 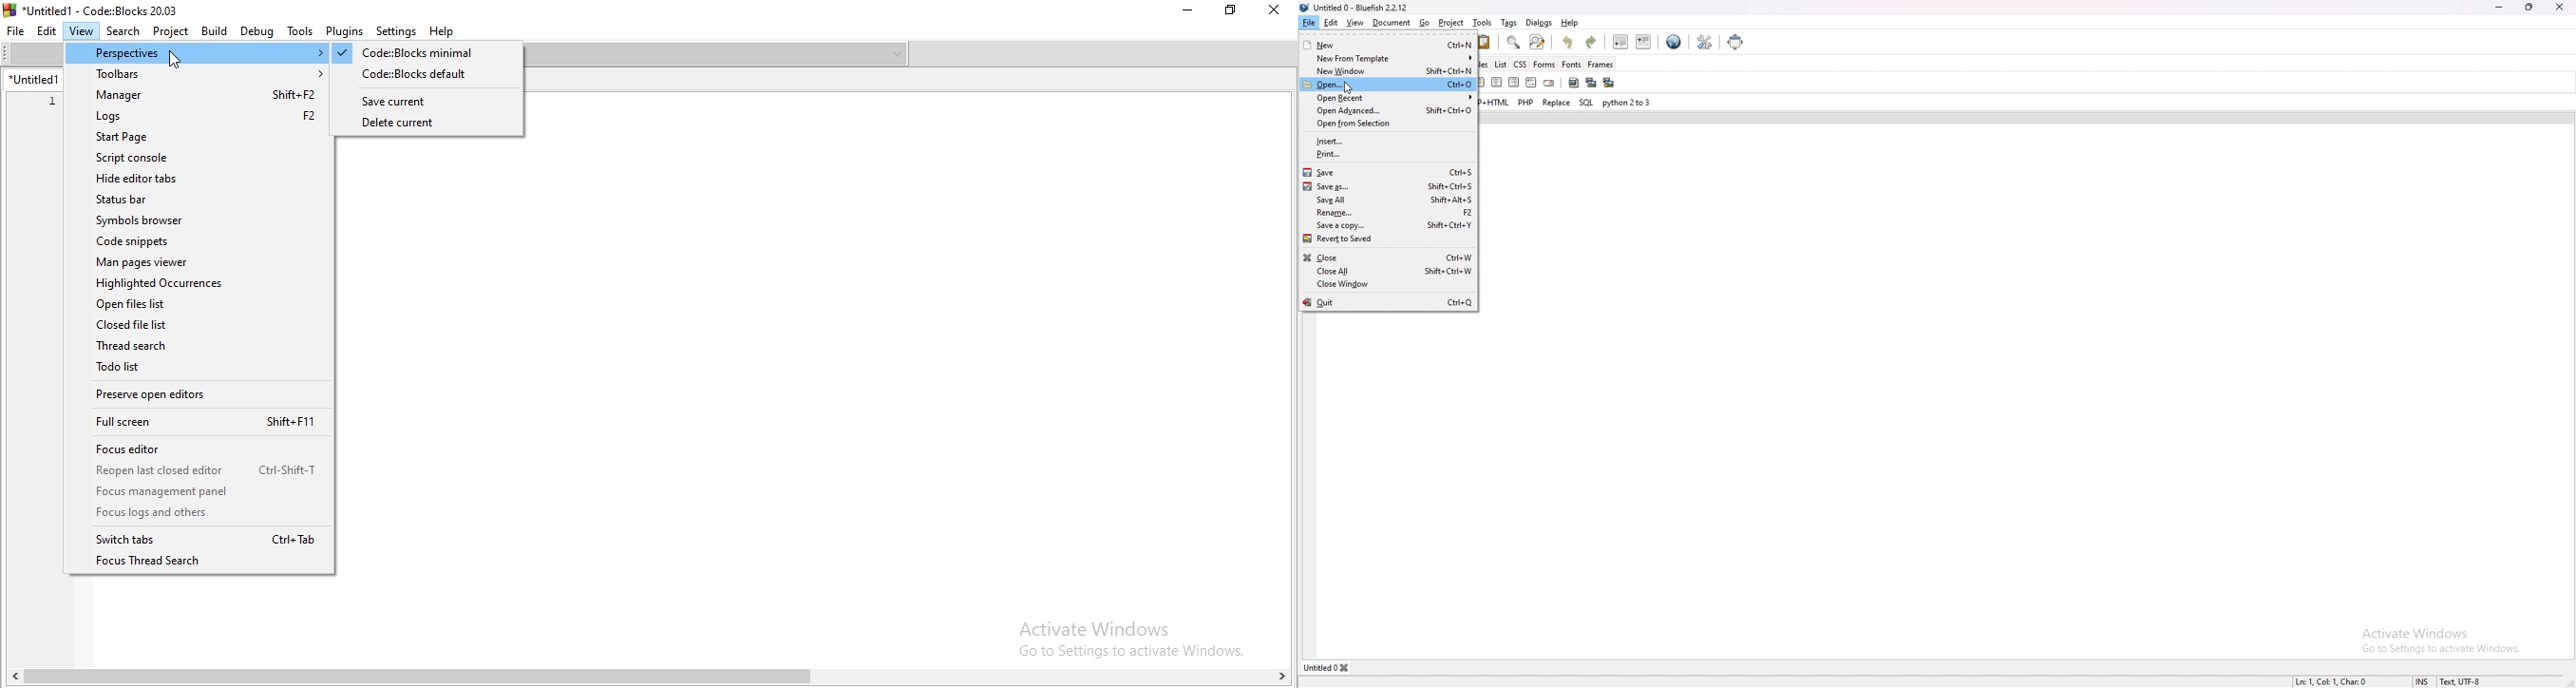 I want to click on unindent, so click(x=1622, y=41).